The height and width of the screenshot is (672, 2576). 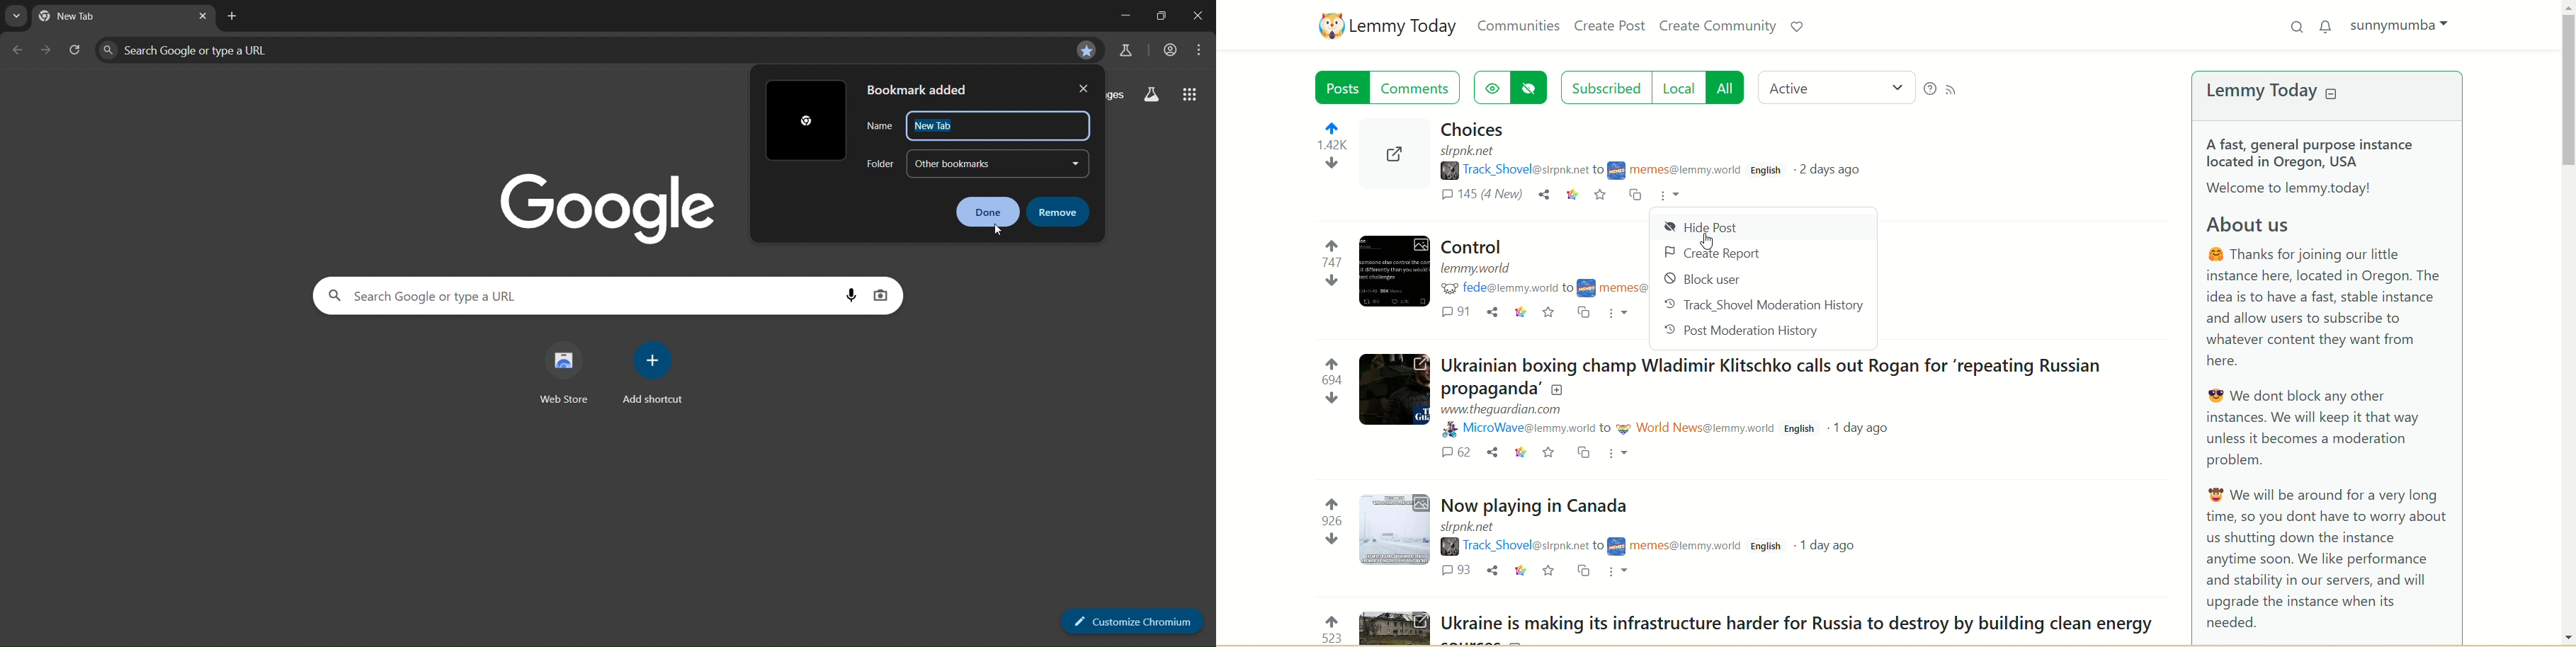 I want to click on More, so click(x=1621, y=455).